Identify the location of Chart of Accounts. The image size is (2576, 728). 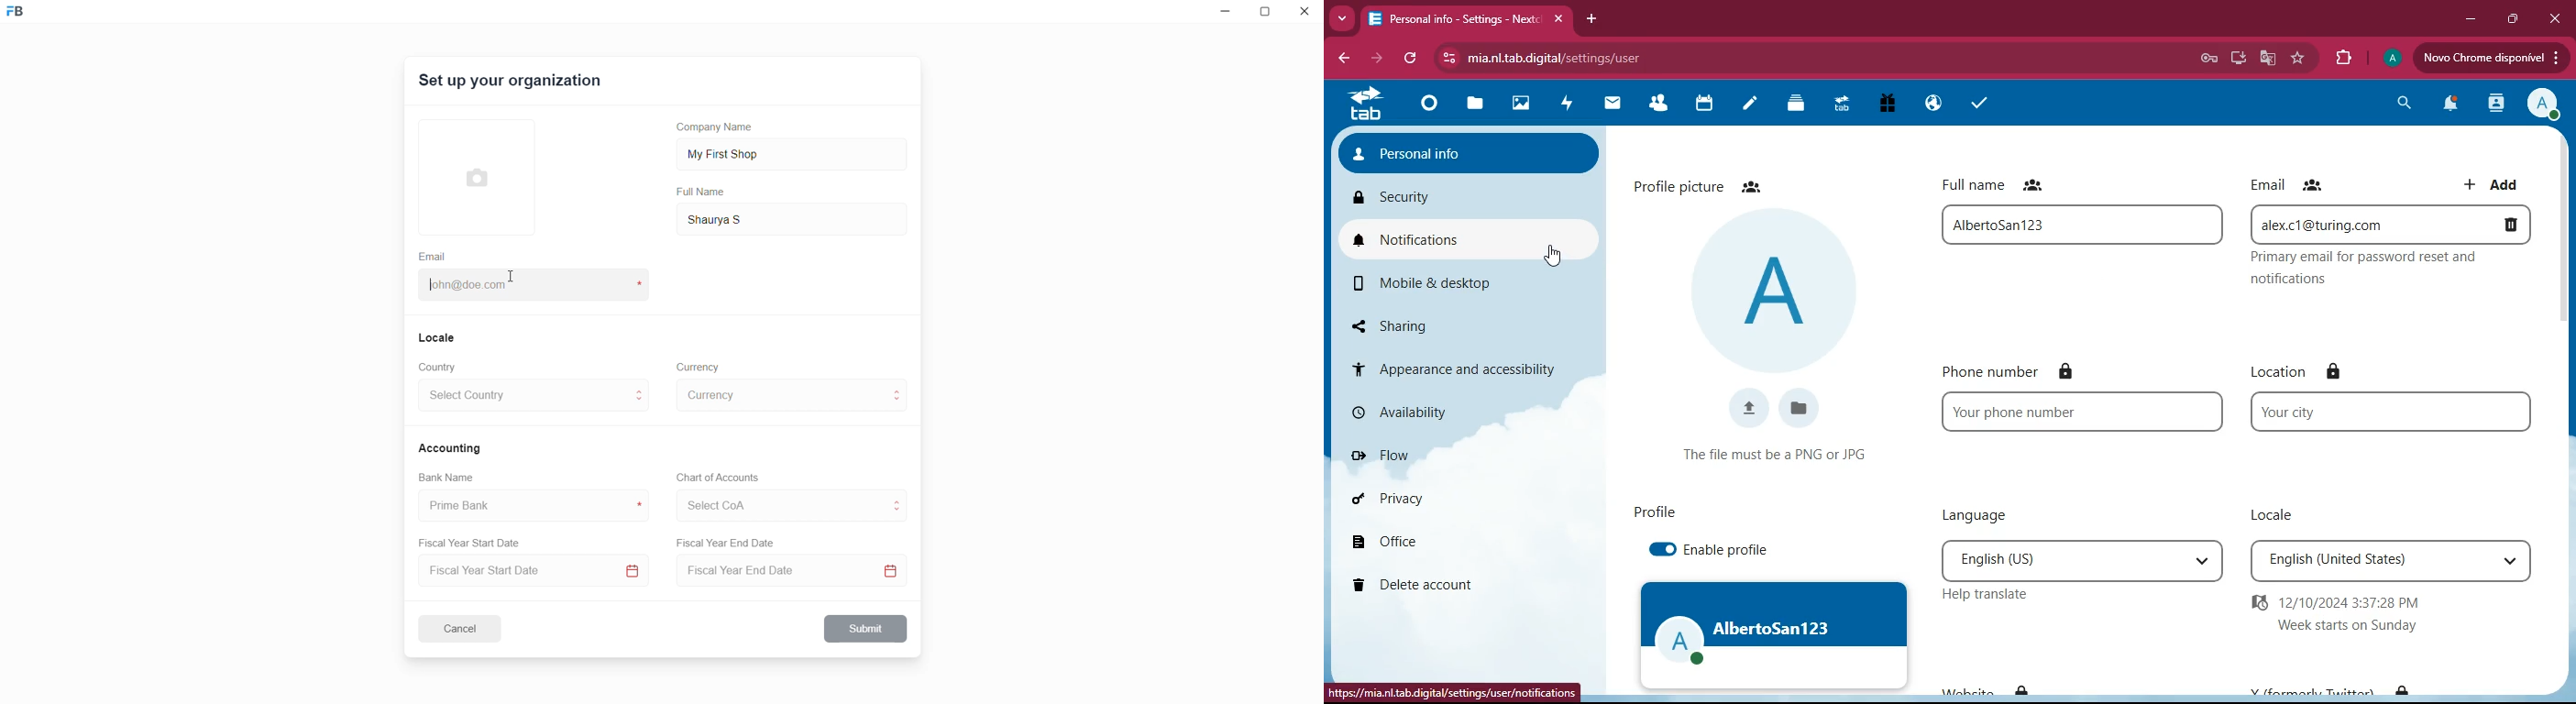
(714, 478).